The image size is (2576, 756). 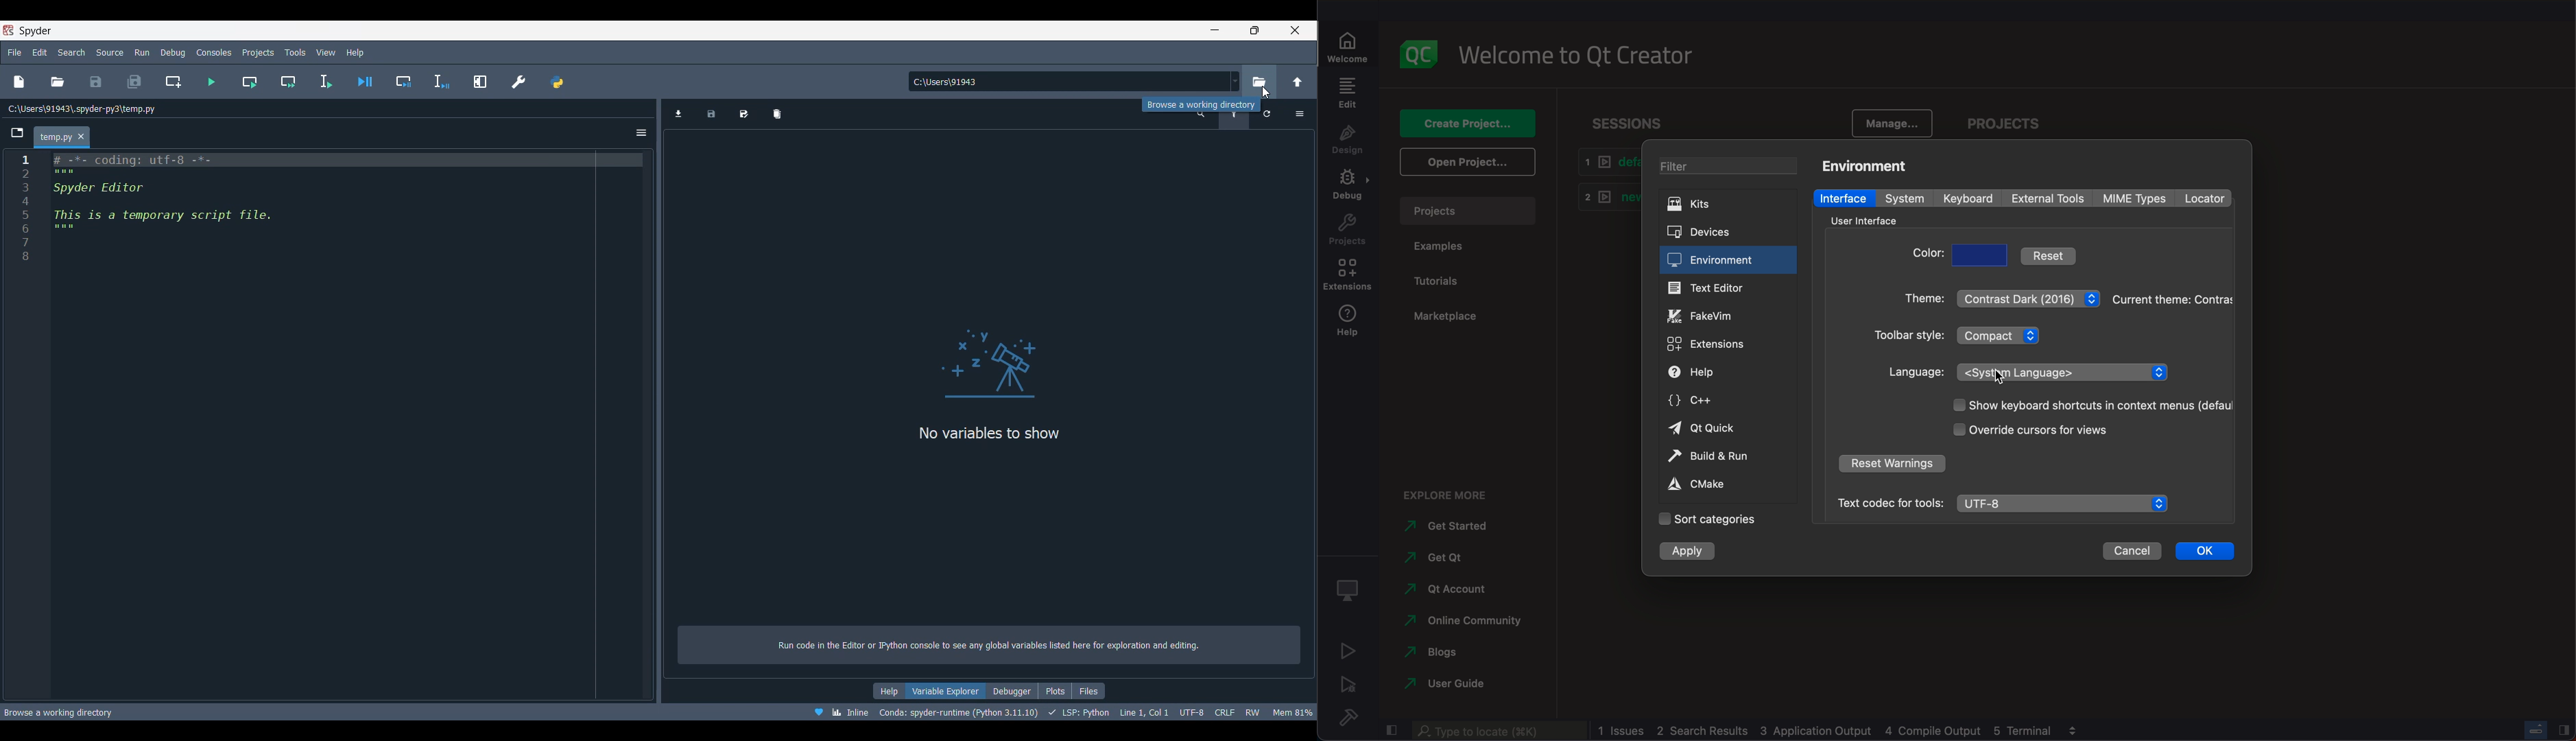 I want to click on Consoles menu, so click(x=215, y=53).